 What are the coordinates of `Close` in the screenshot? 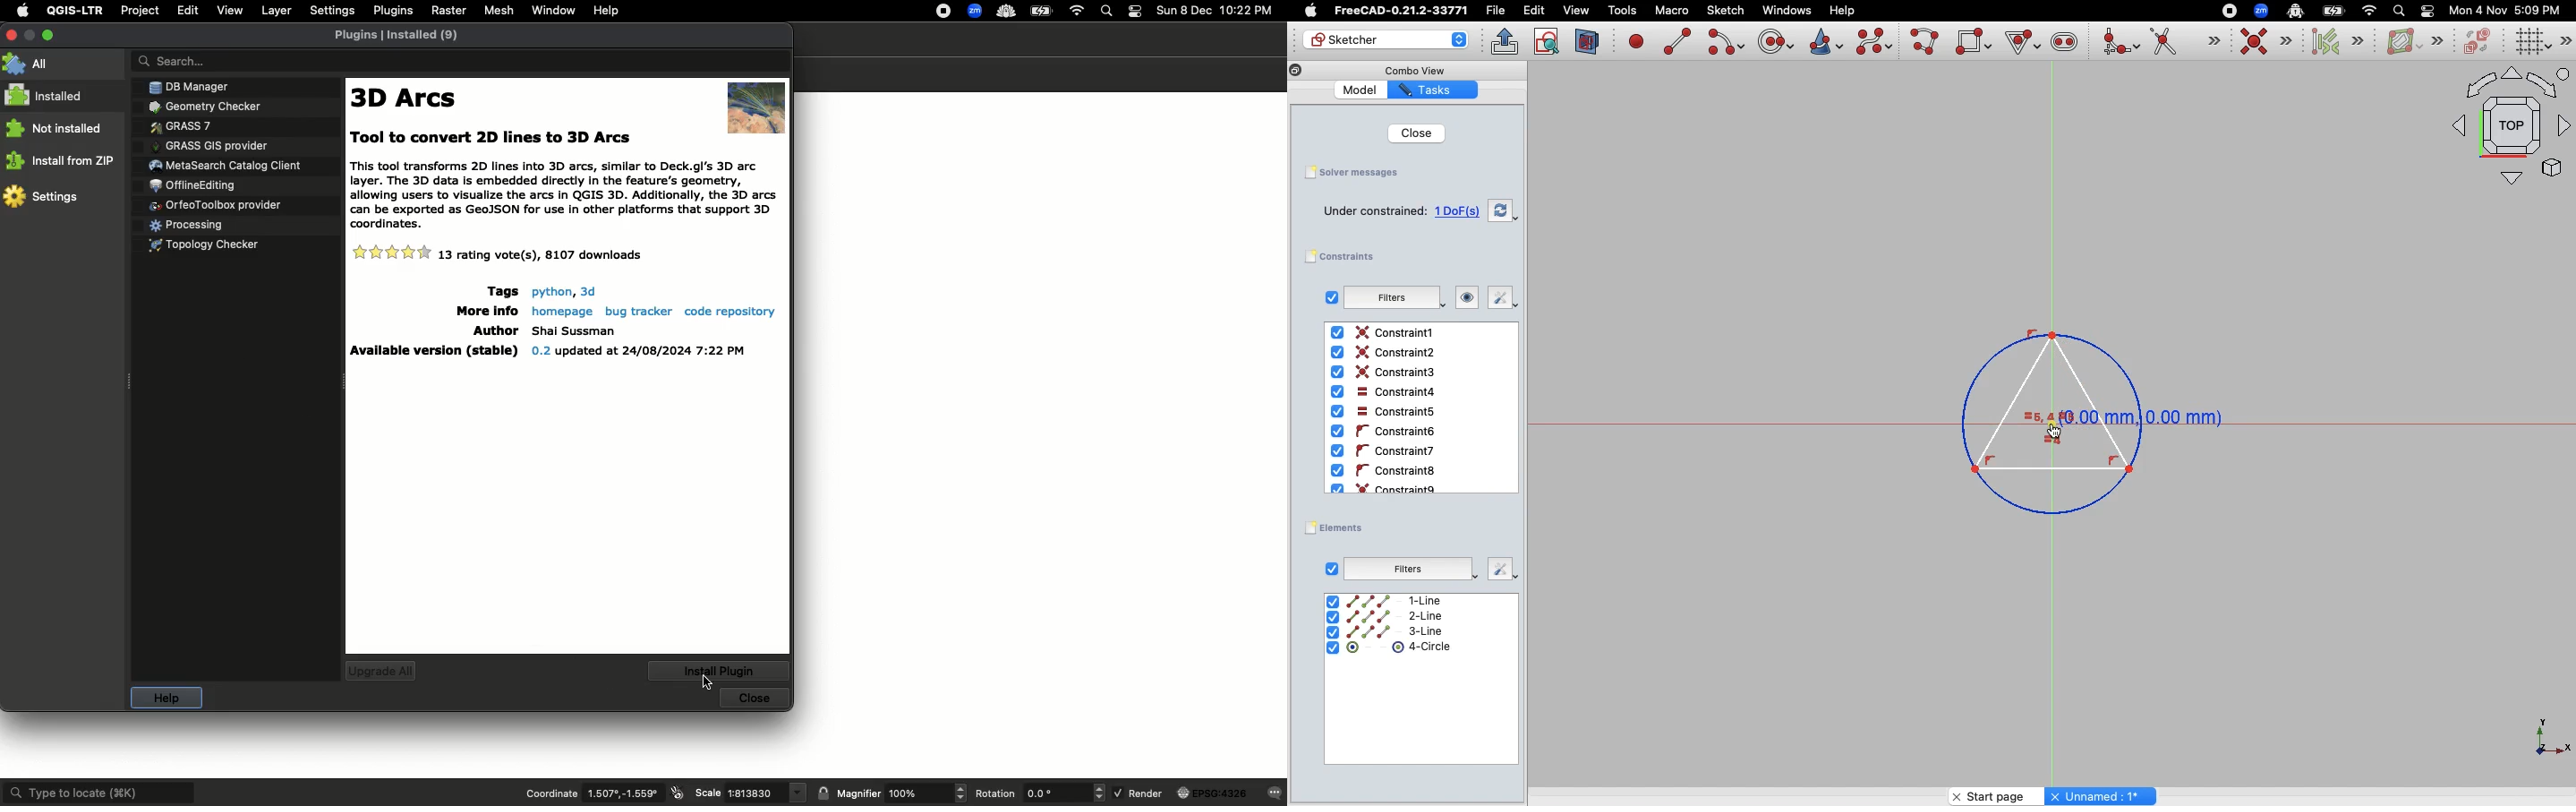 It's located at (1412, 133).